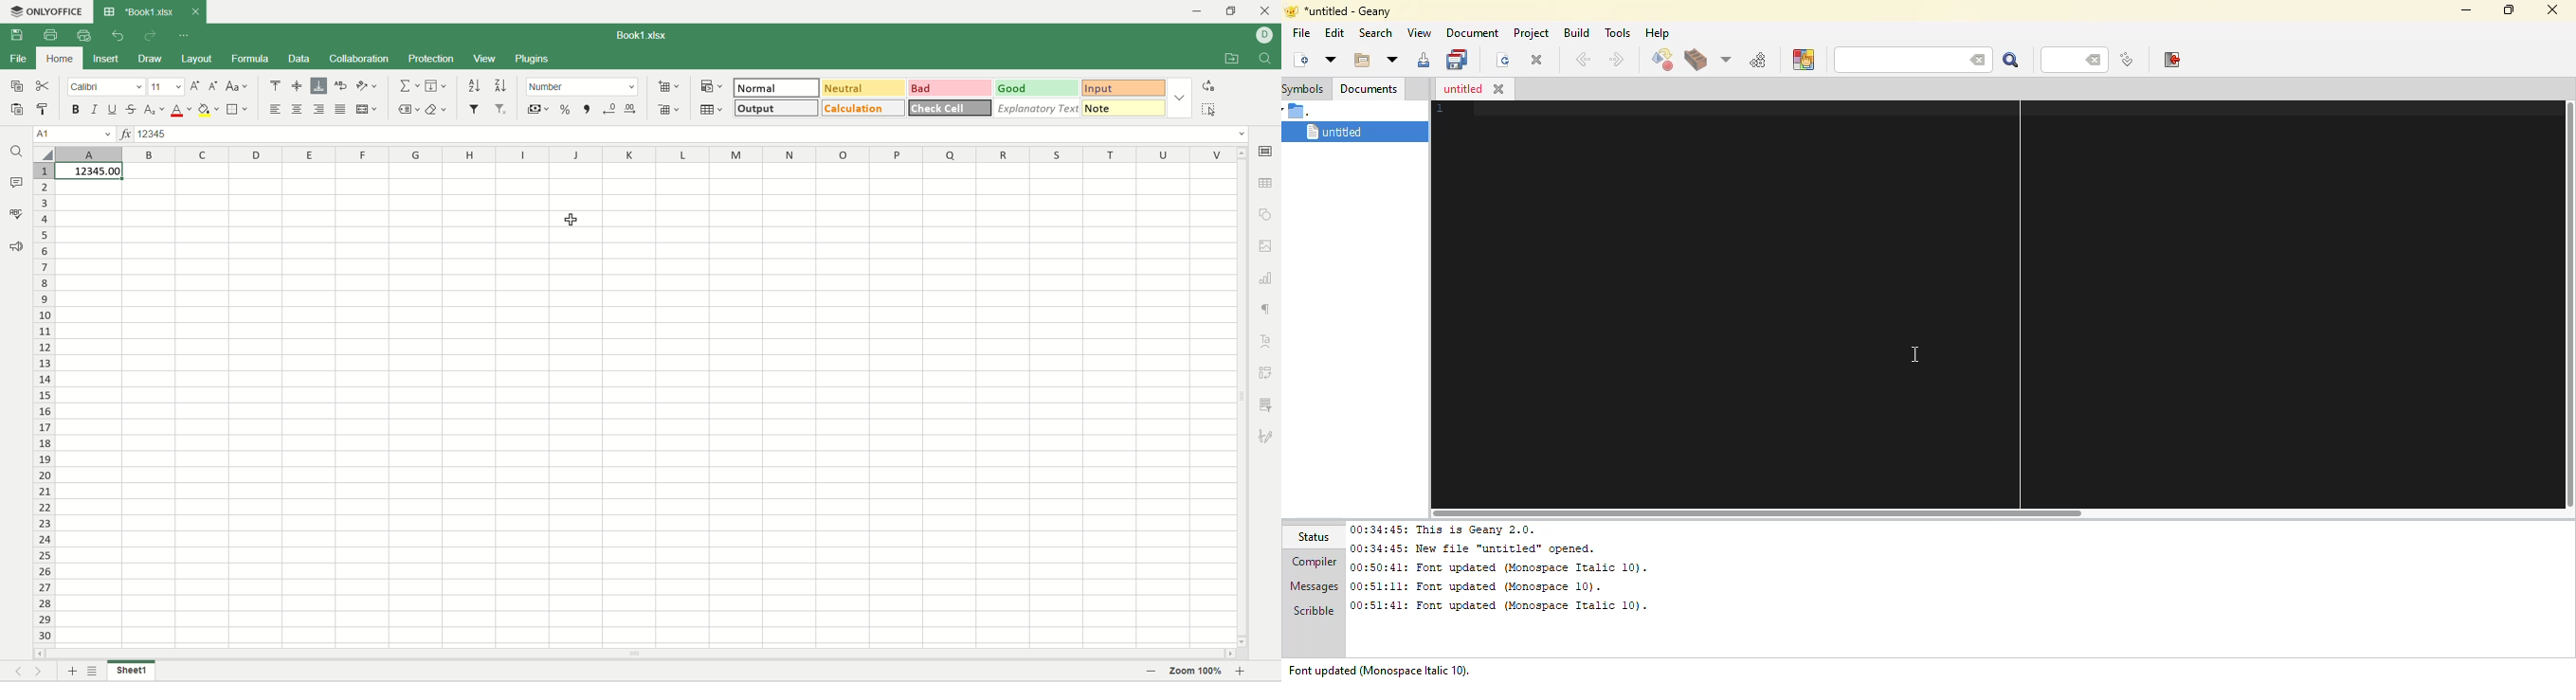 The width and height of the screenshot is (2576, 700). I want to click on close, so click(1536, 61).